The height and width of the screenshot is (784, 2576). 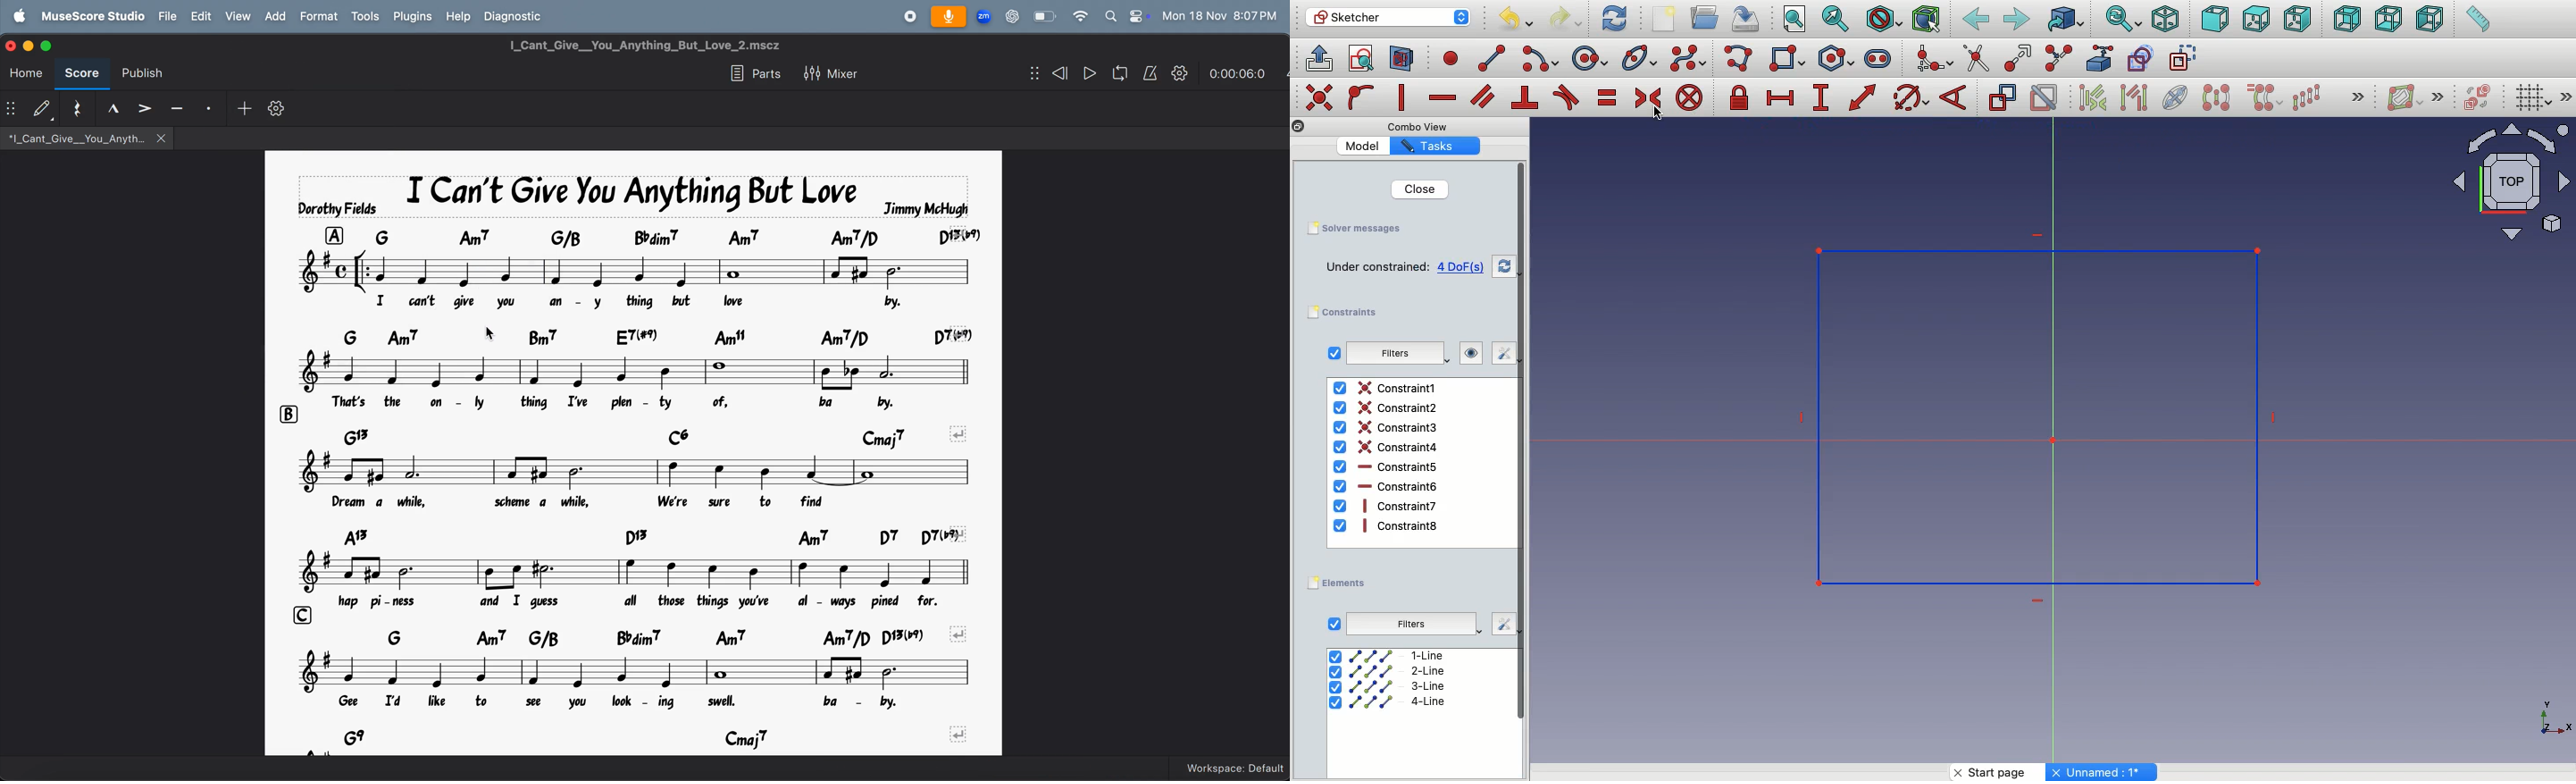 What do you see at coordinates (1883, 20) in the screenshot?
I see `Draw style` at bounding box center [1883, 20].